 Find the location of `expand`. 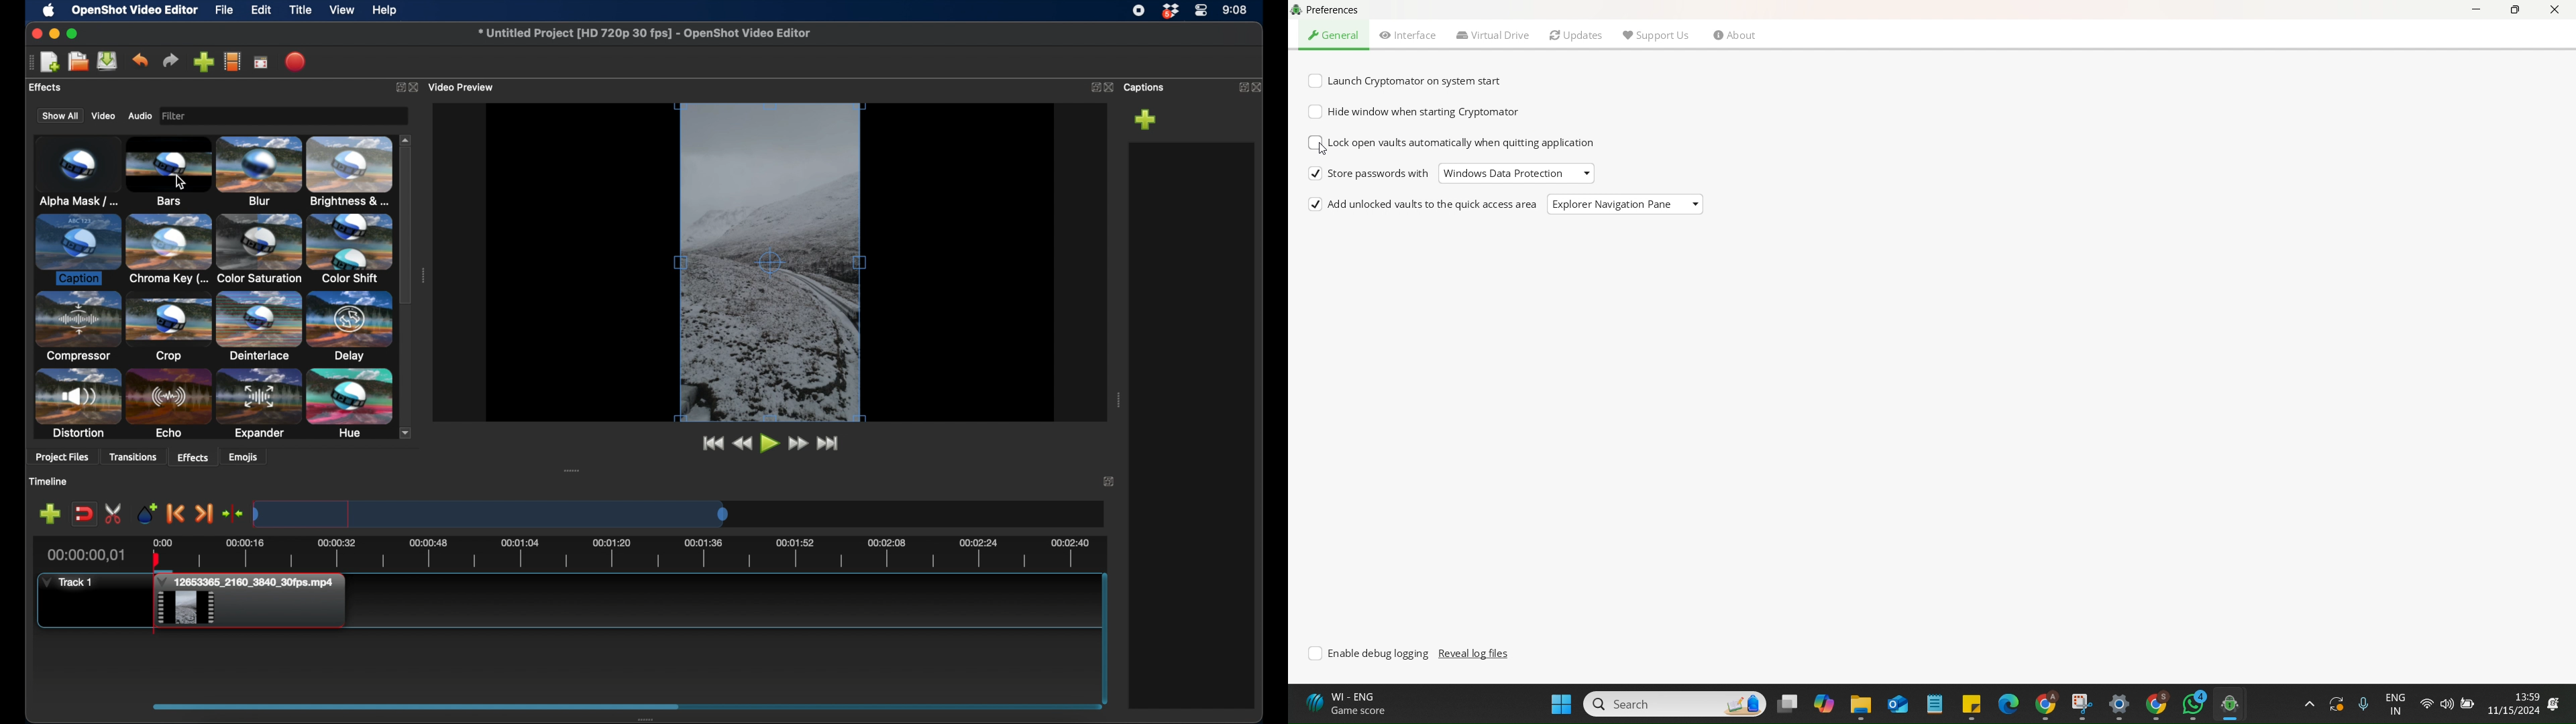

expand is located at coordinates (1110, 483).